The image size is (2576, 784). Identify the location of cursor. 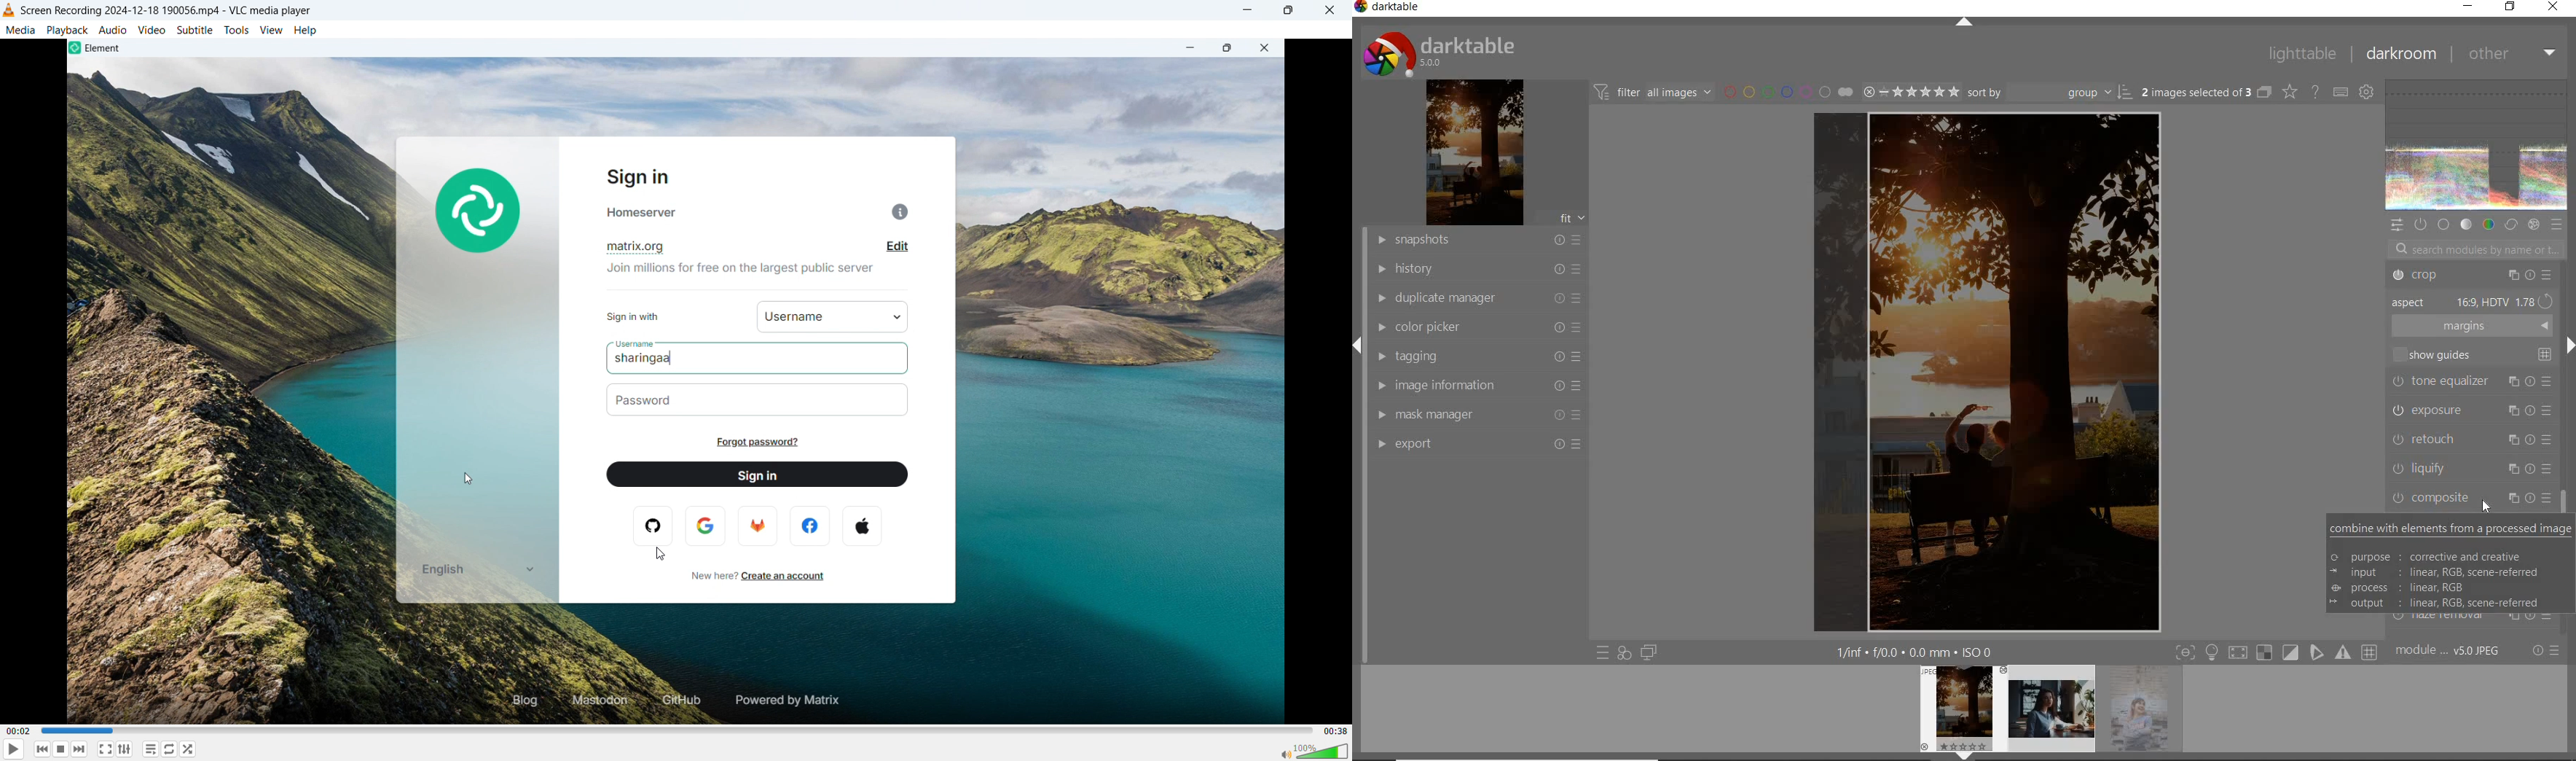
(470, 478).